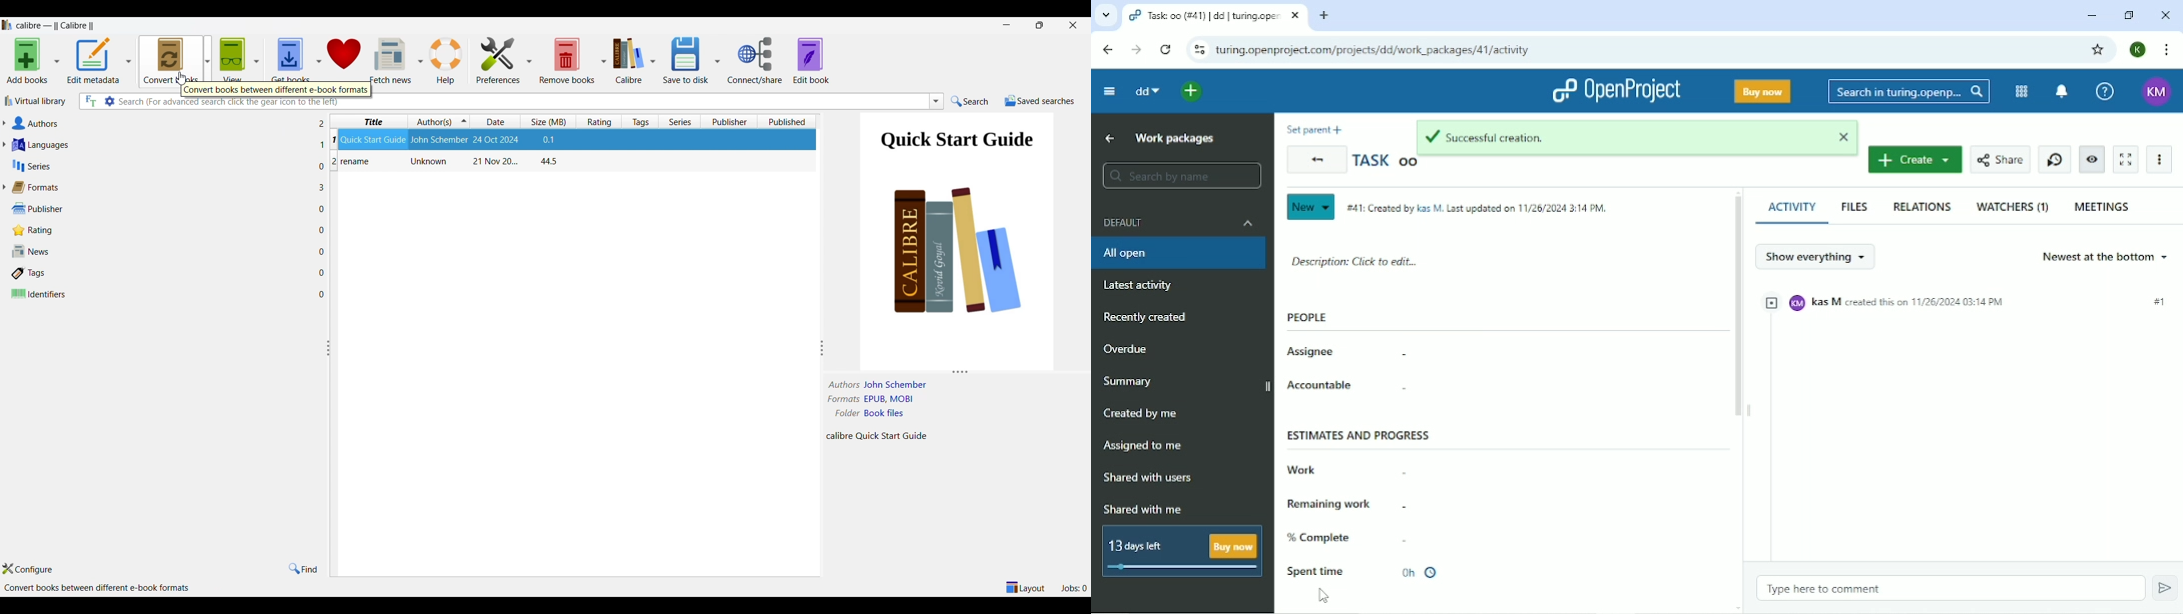 Image resolution: width=2184 pixels, height=616 pixels. I want to click on Saved searches, so click(1040, 101).